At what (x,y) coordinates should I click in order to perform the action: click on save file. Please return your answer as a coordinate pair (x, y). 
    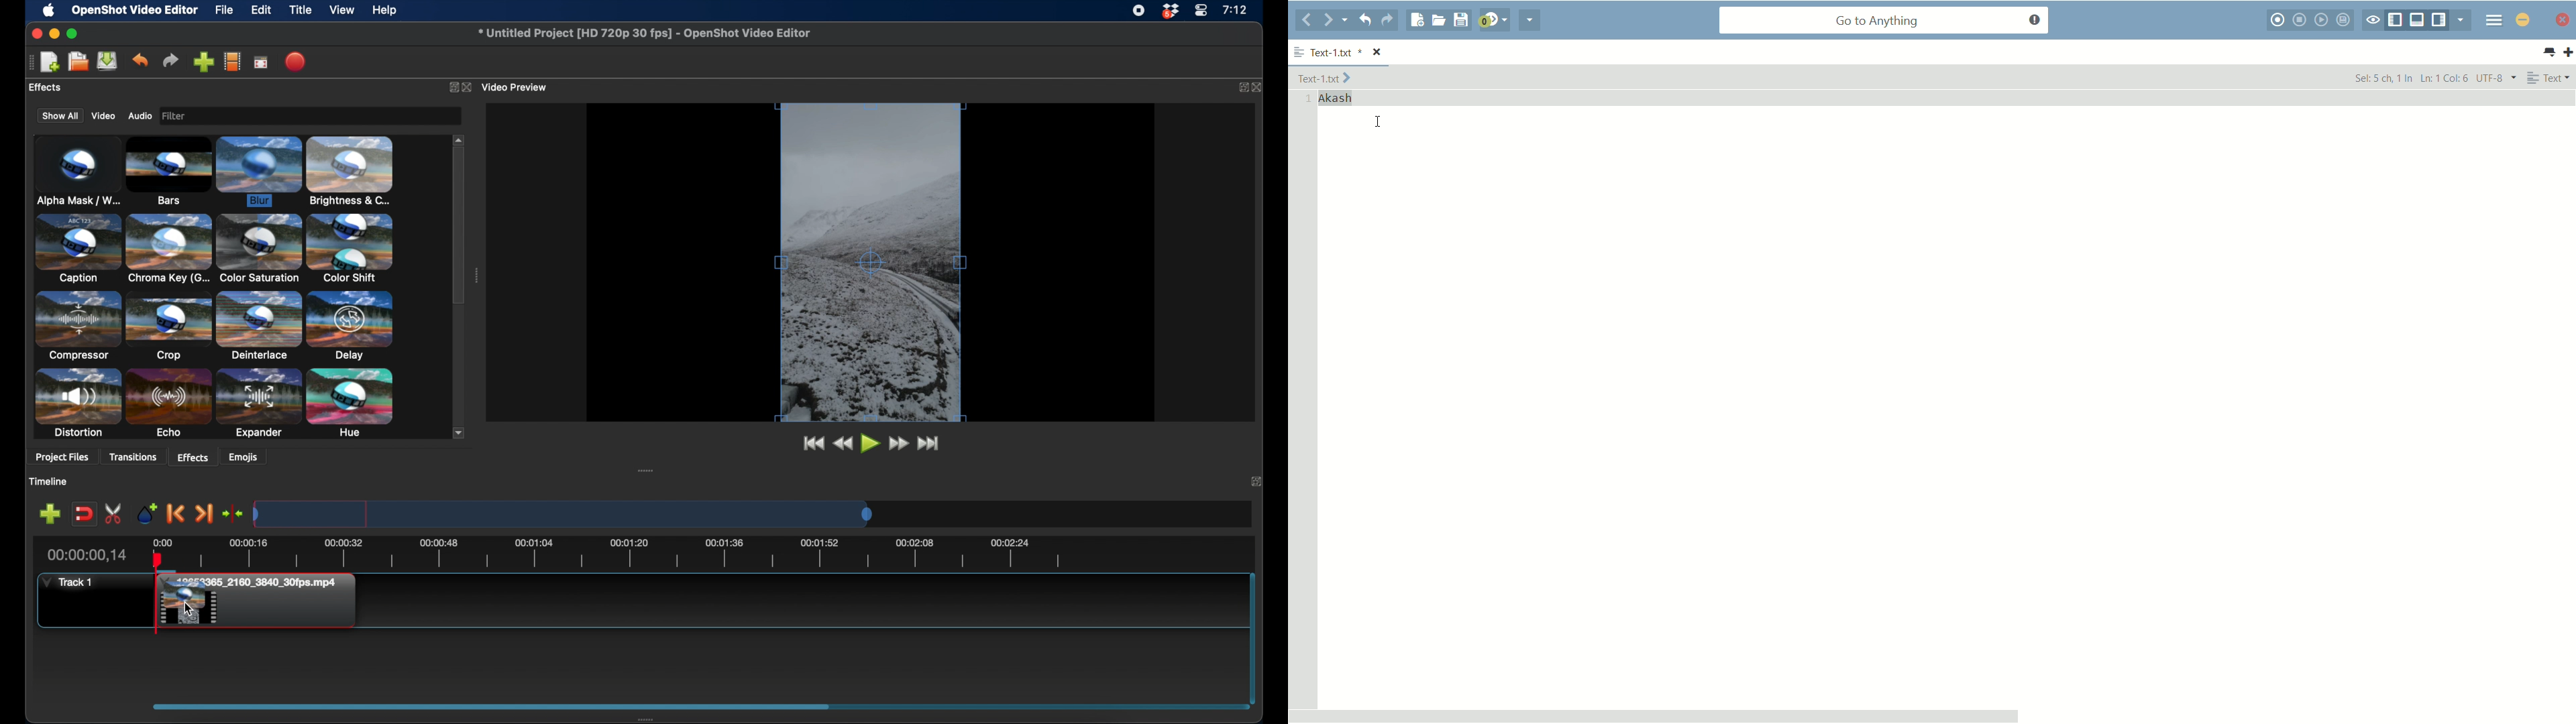
    Looking at the image, I should click on (1460, 21).